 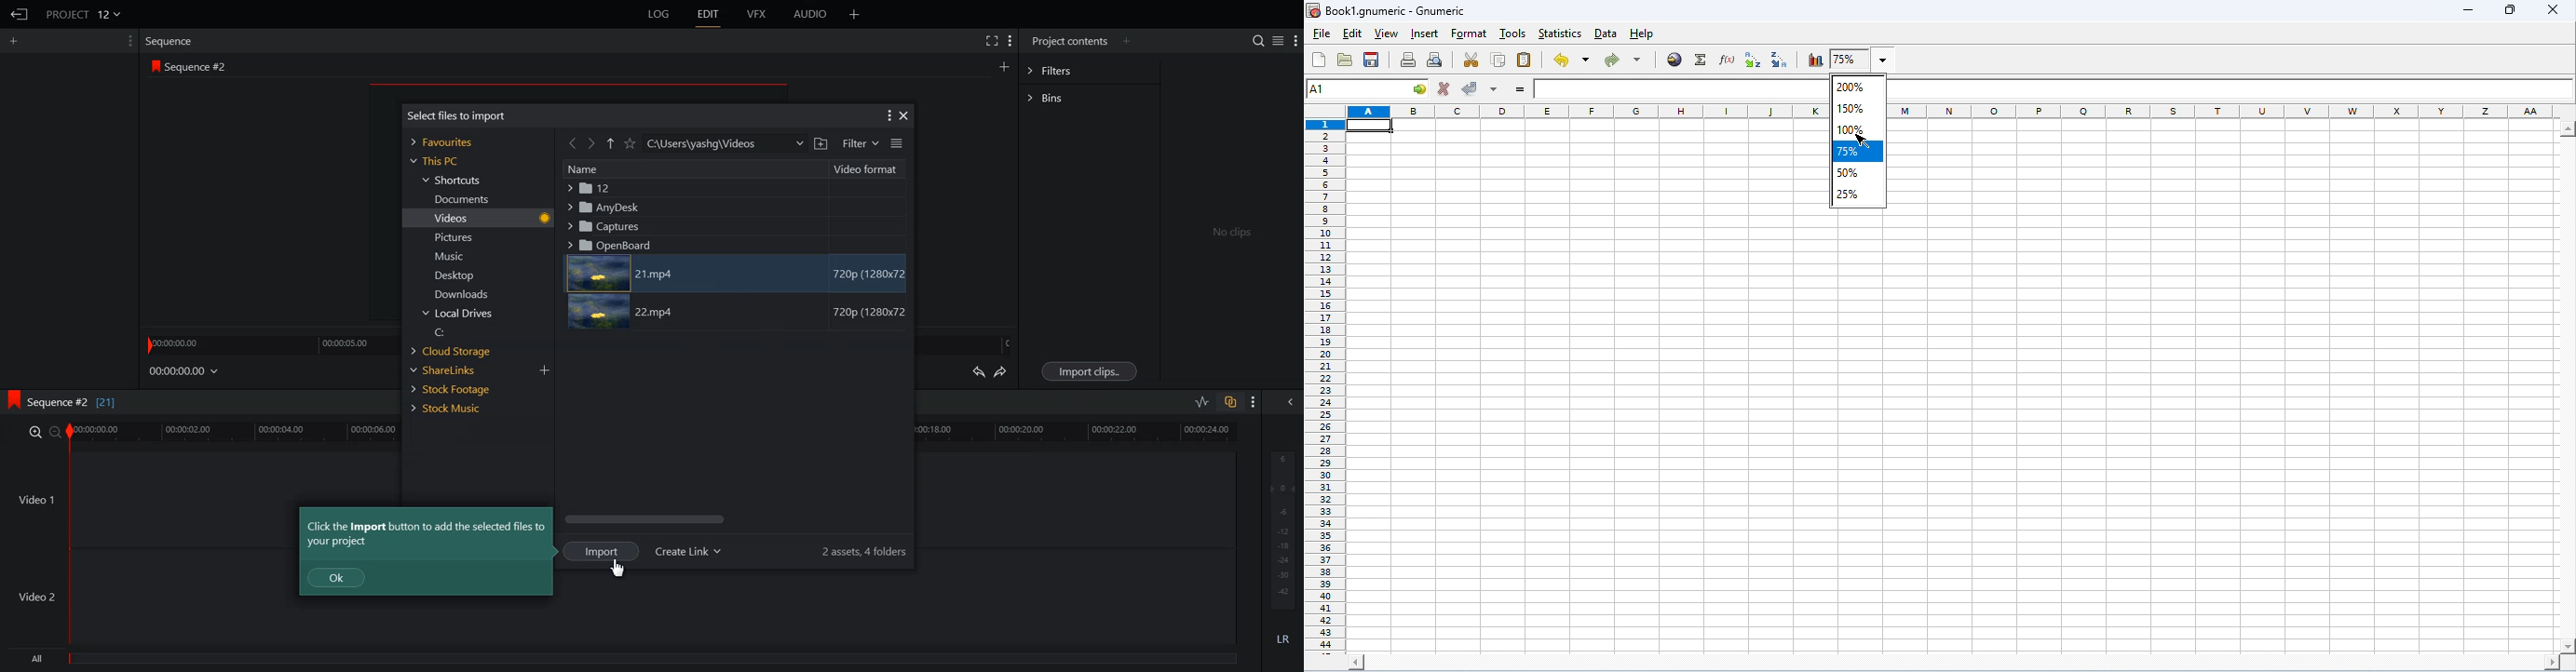 I want to click on Add Panel, so click(x=1128, y=41).